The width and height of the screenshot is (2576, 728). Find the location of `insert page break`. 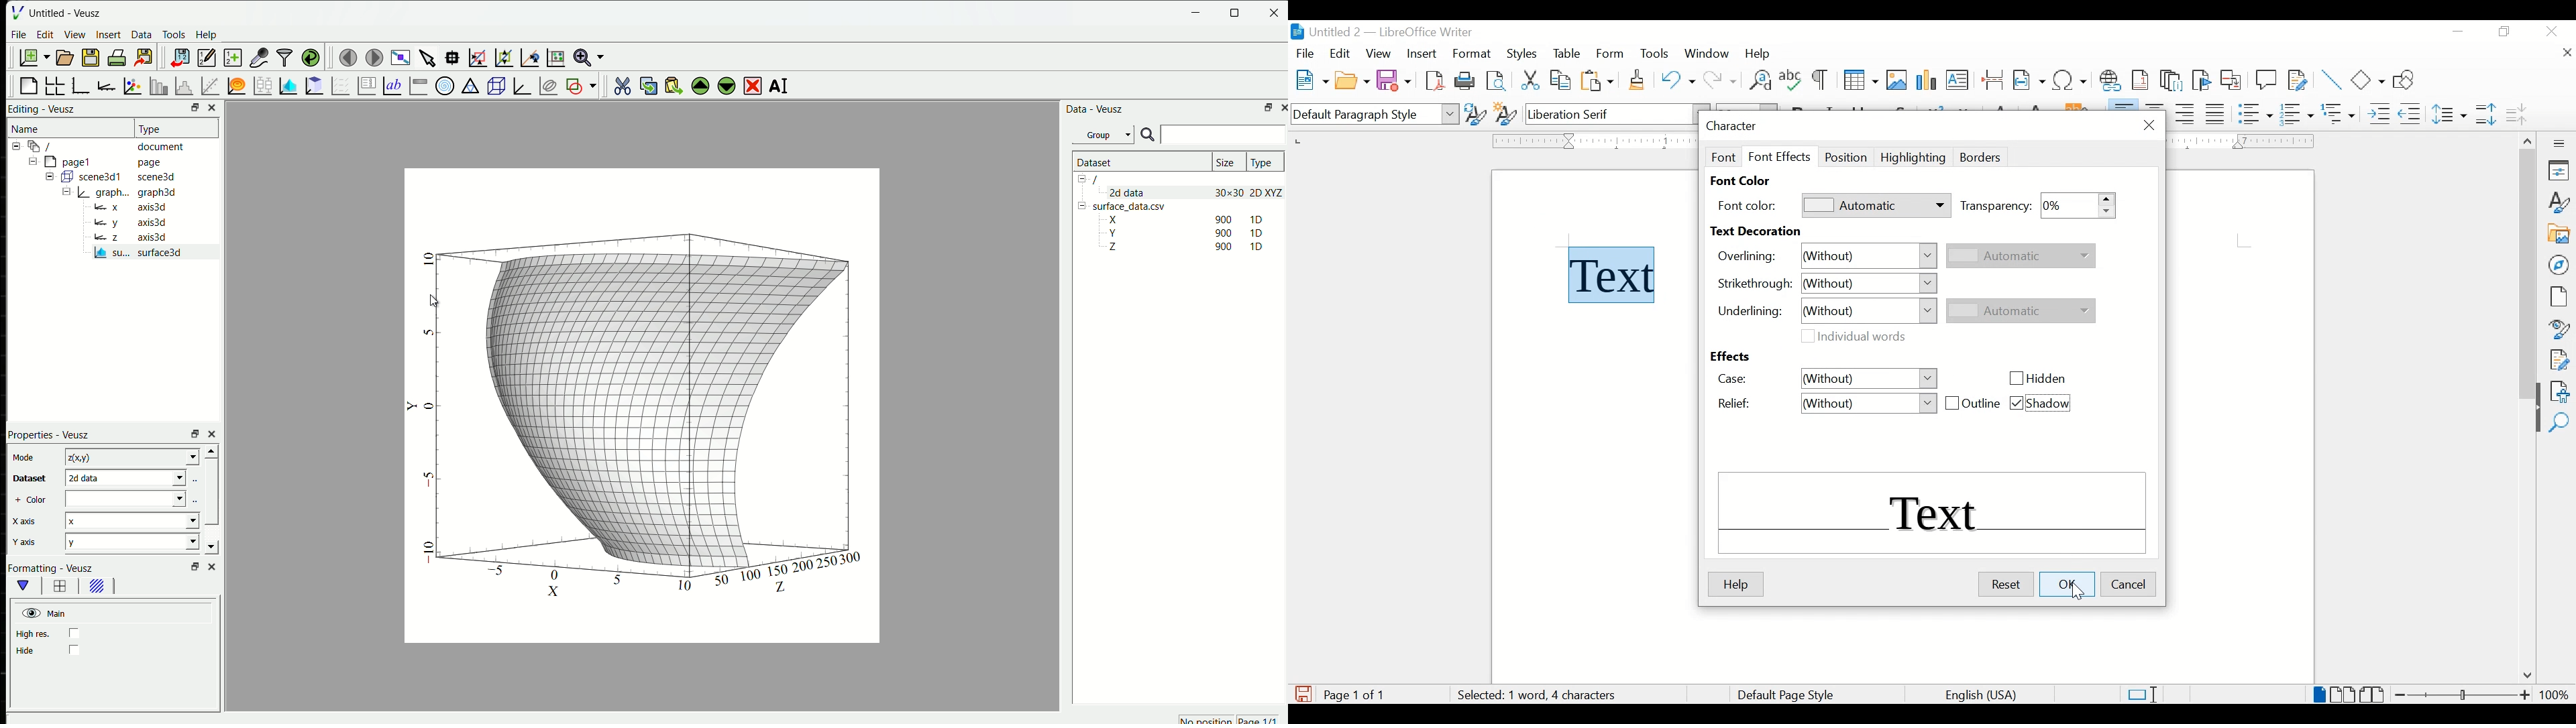

insert page break is located at coordinates (1992, 79).